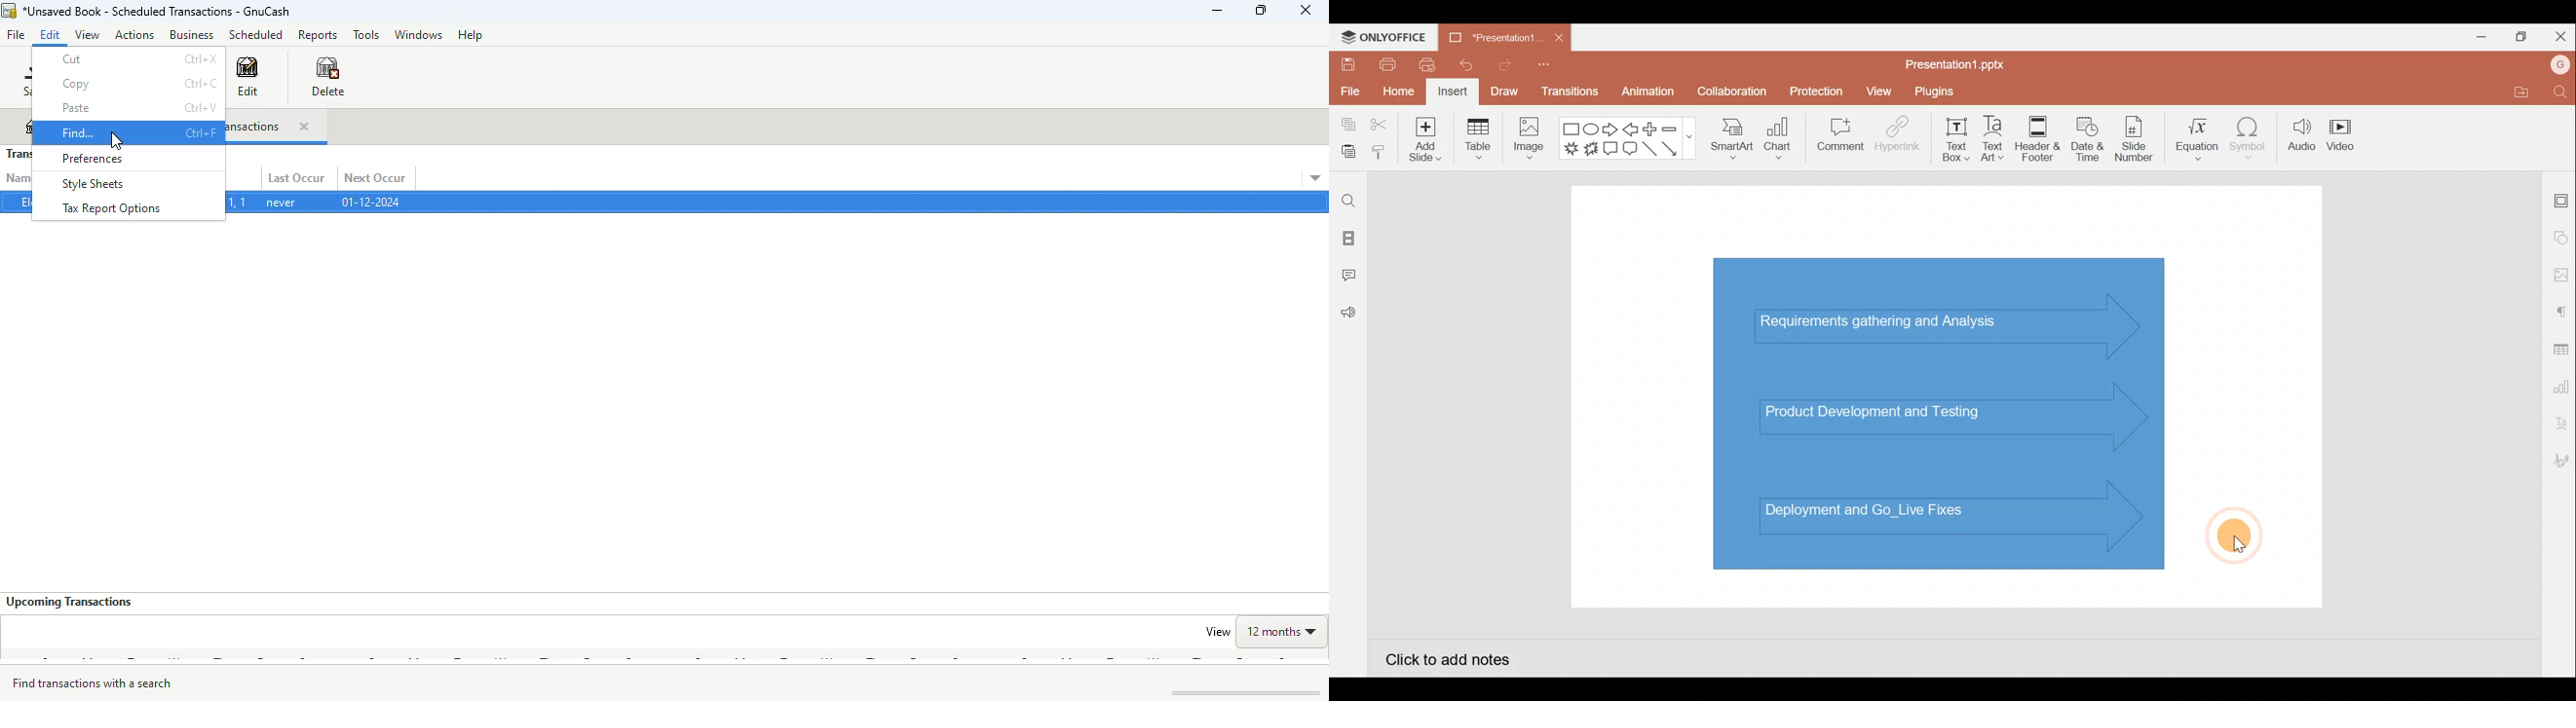 Image resolution: width=2576 pixels, height=728 pixels. I want to click on Header & footer, so click(2038, 135).